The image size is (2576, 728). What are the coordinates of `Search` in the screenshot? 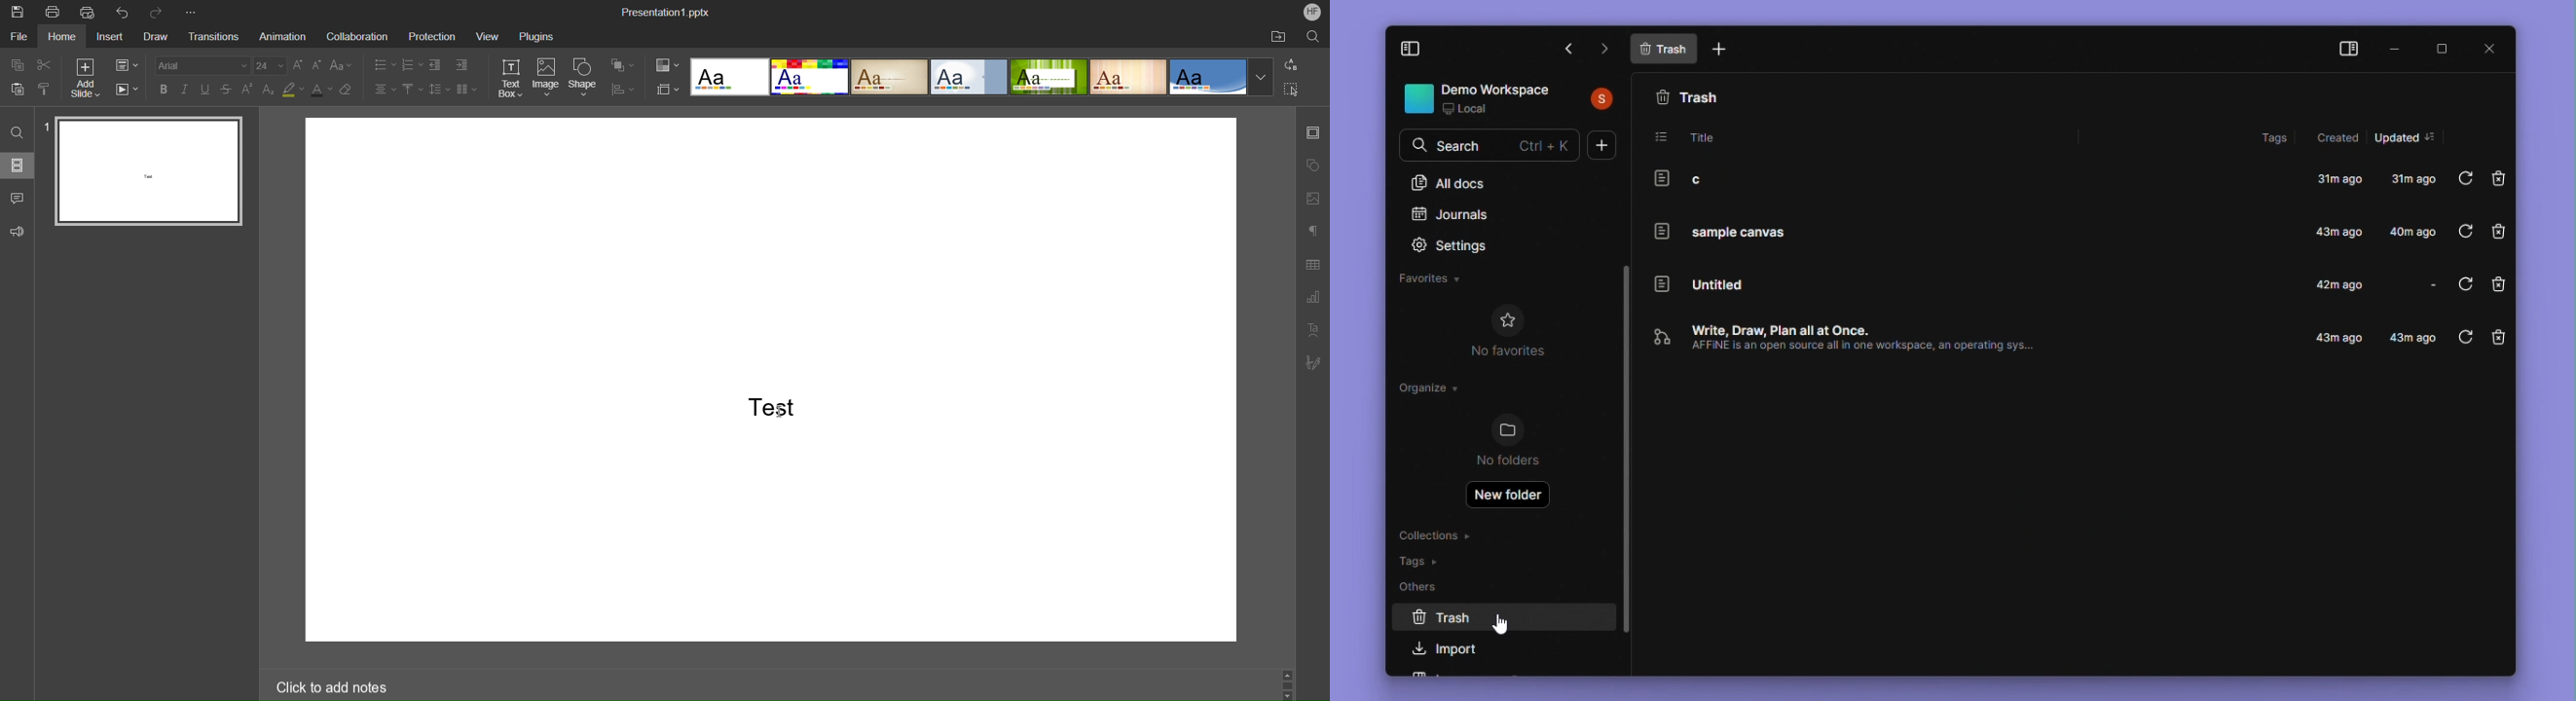 It's located at (1310, 37).